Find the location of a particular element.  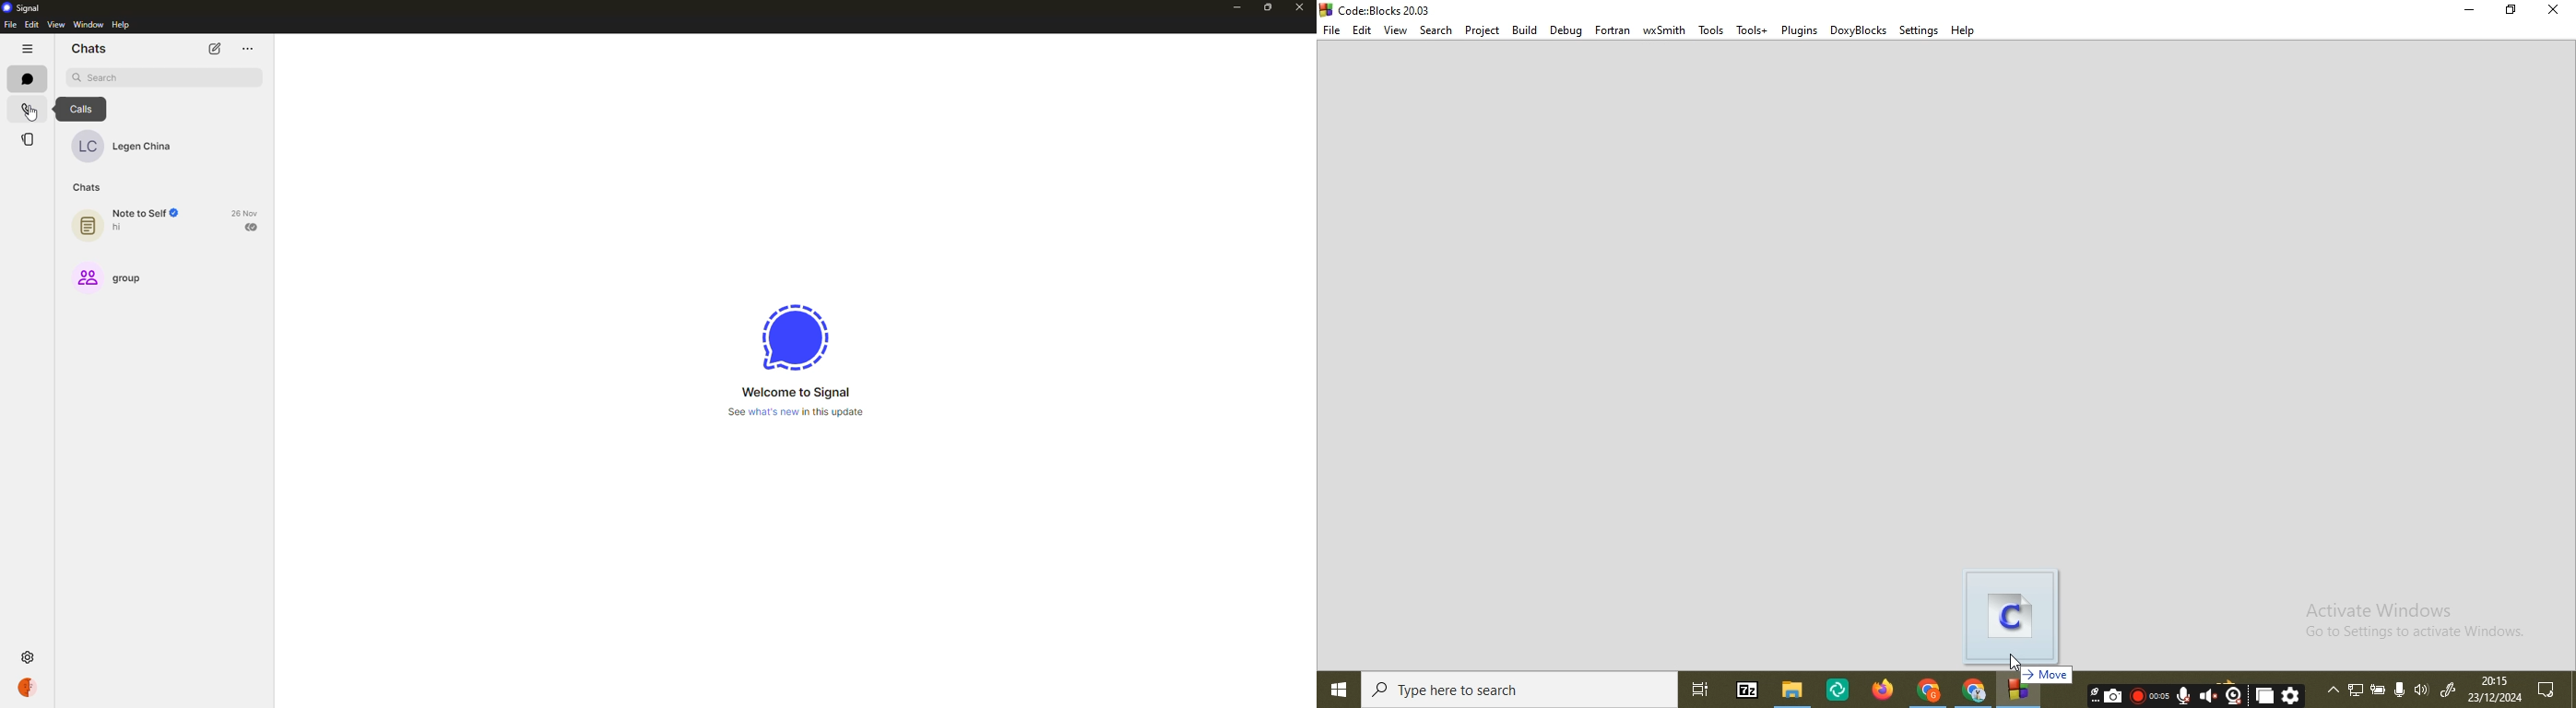

Search  is located at coordinates (1437, 30).